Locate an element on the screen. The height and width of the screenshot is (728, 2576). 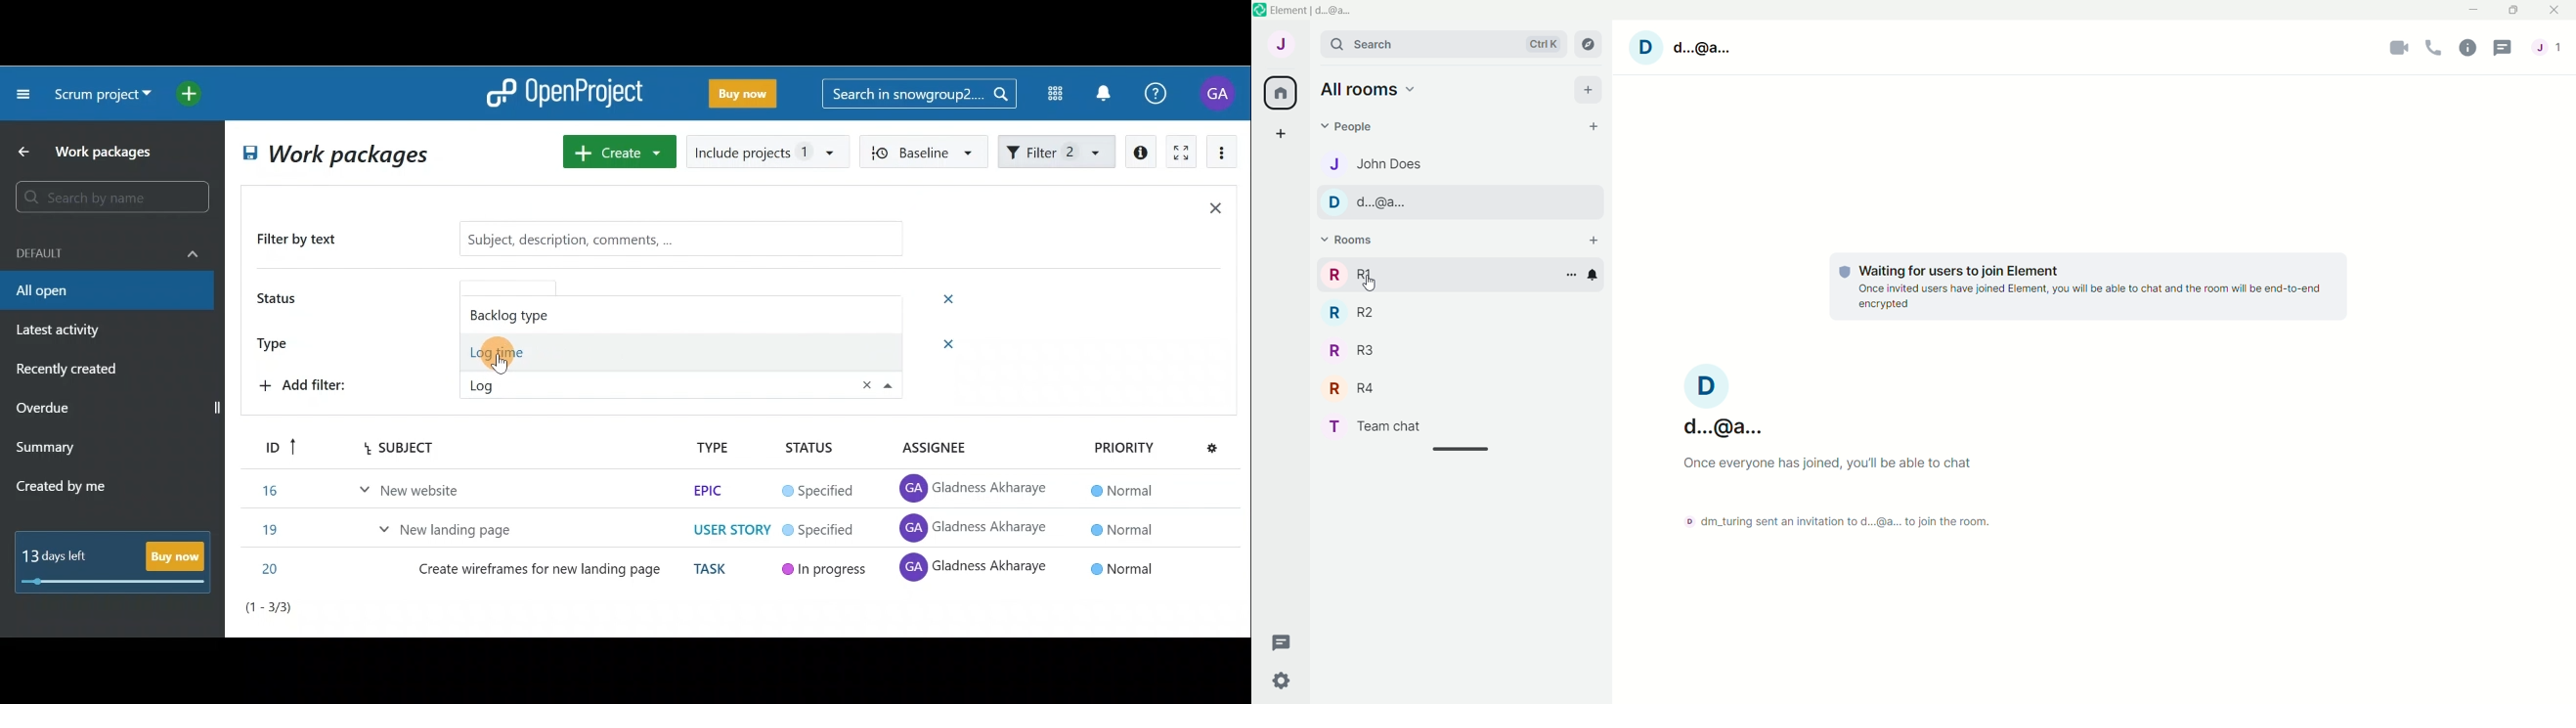
Cursor is located at coordinates (1371, 287).